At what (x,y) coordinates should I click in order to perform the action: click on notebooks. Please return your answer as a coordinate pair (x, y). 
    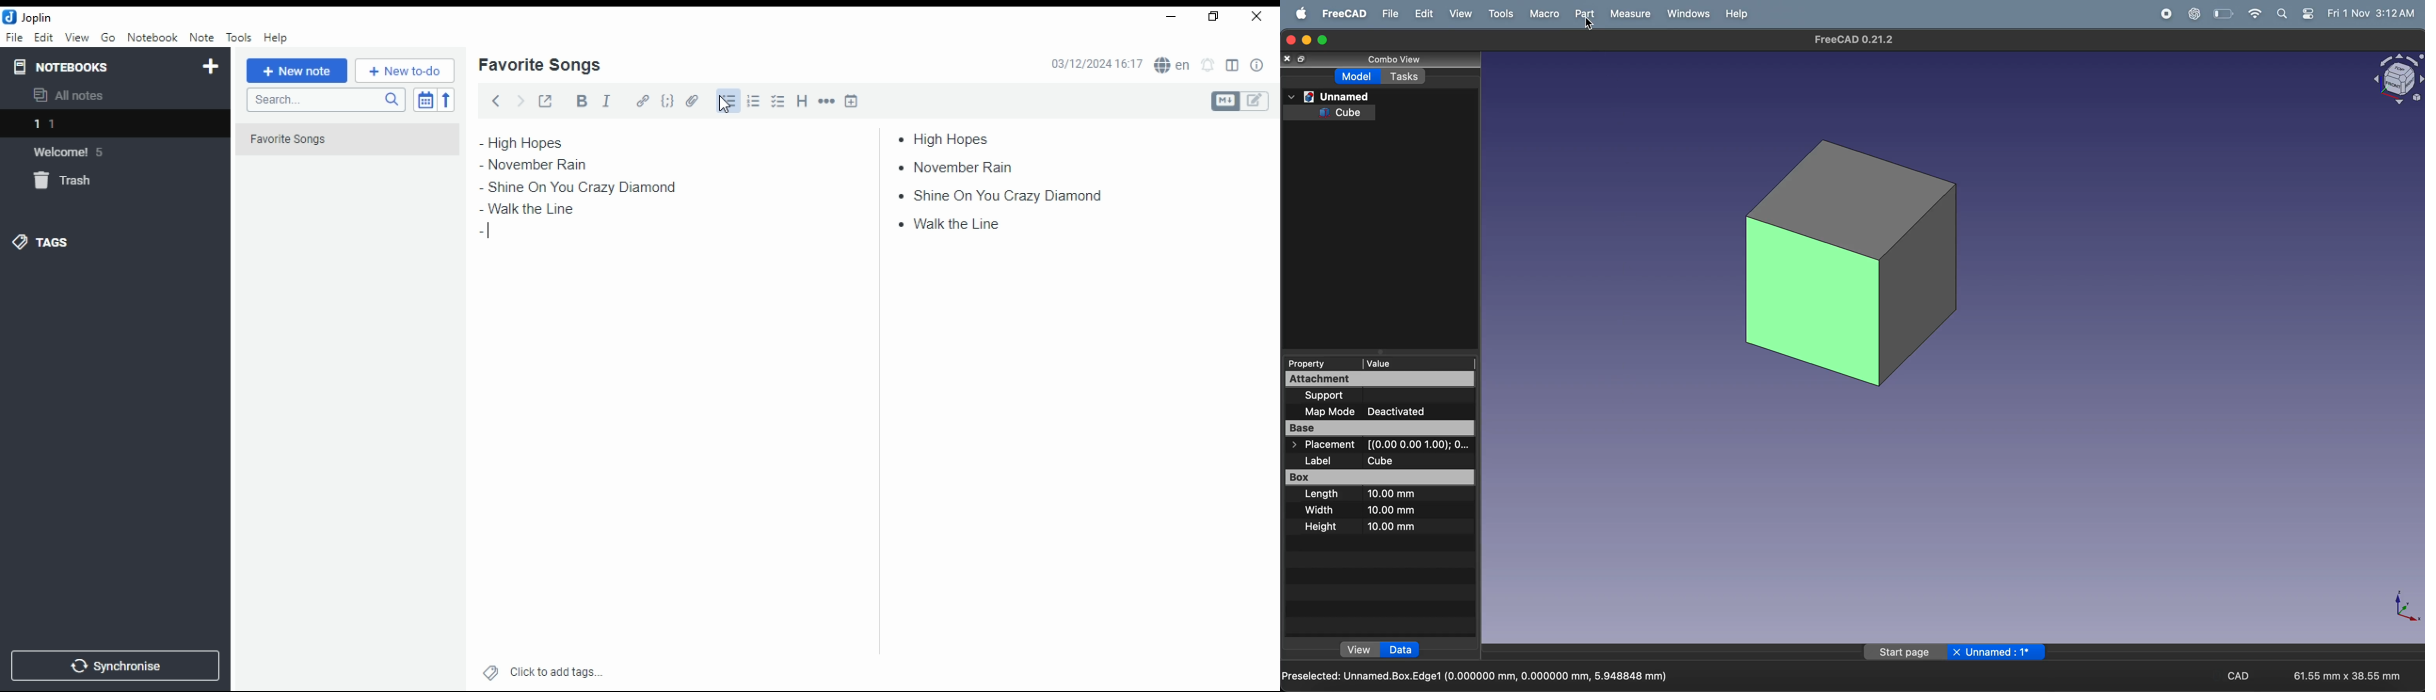
    Looking at the image, I should click on (97, 66).